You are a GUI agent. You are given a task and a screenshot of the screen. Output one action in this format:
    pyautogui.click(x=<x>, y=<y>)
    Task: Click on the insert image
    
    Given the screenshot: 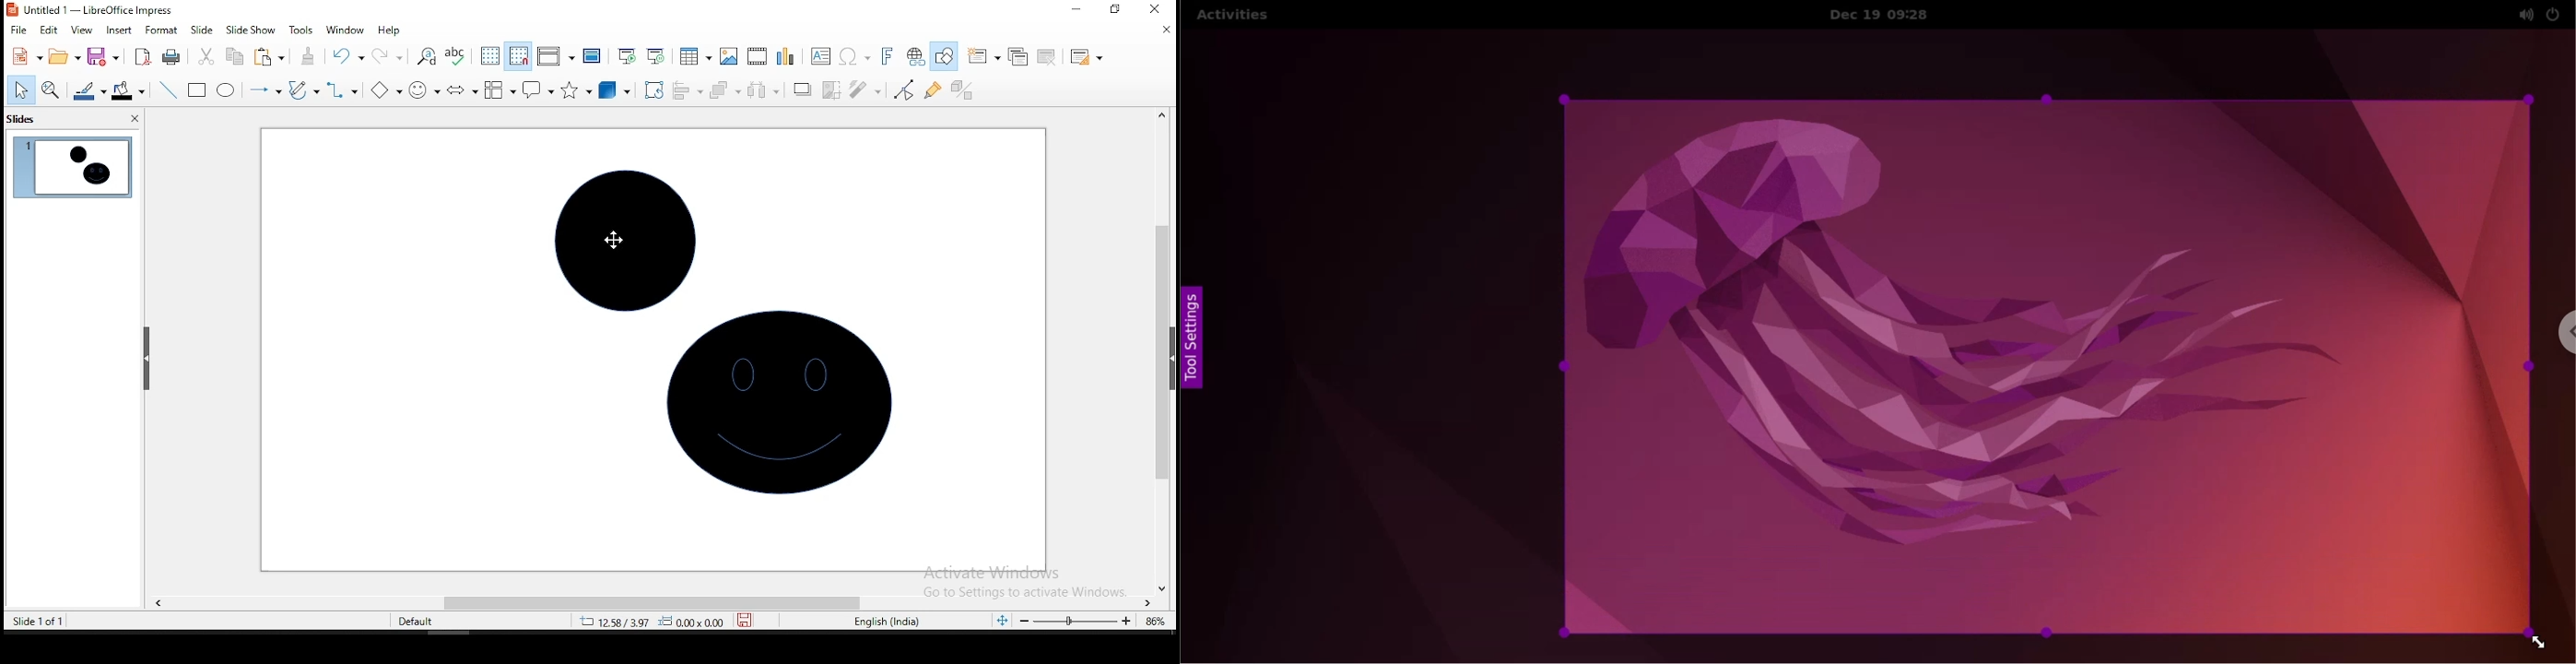 What is the action you would take?
    pyautogui.click(x=726, y=57)
    